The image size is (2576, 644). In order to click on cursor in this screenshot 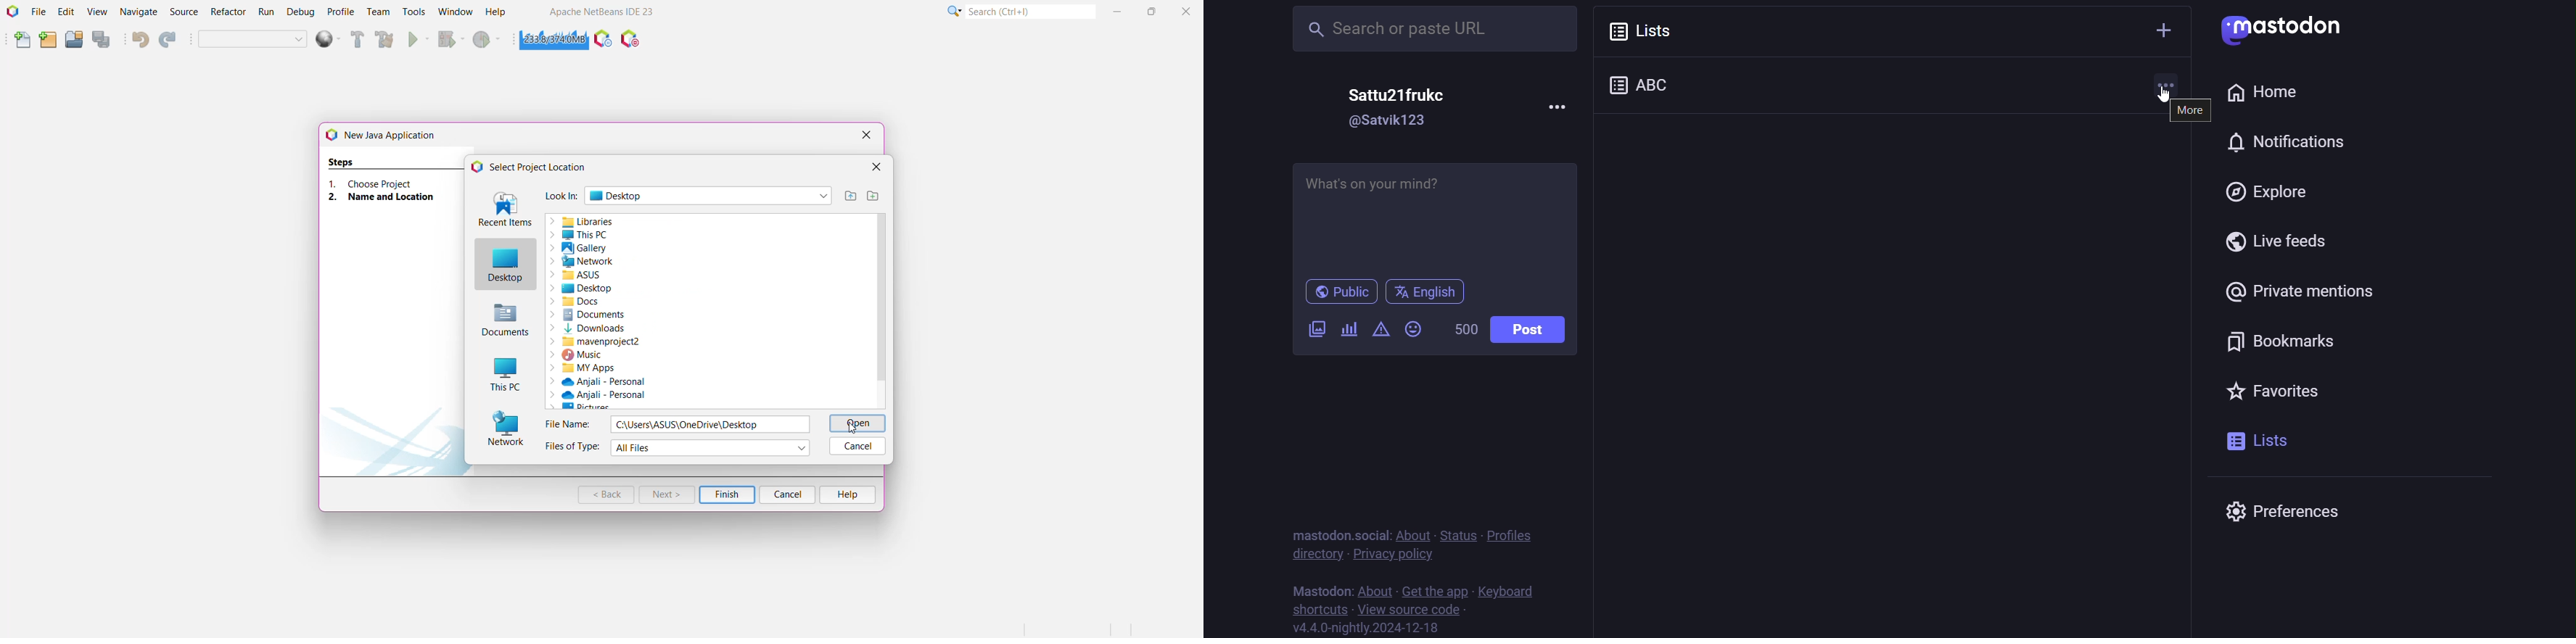, I will do `click(2161, 99)`.